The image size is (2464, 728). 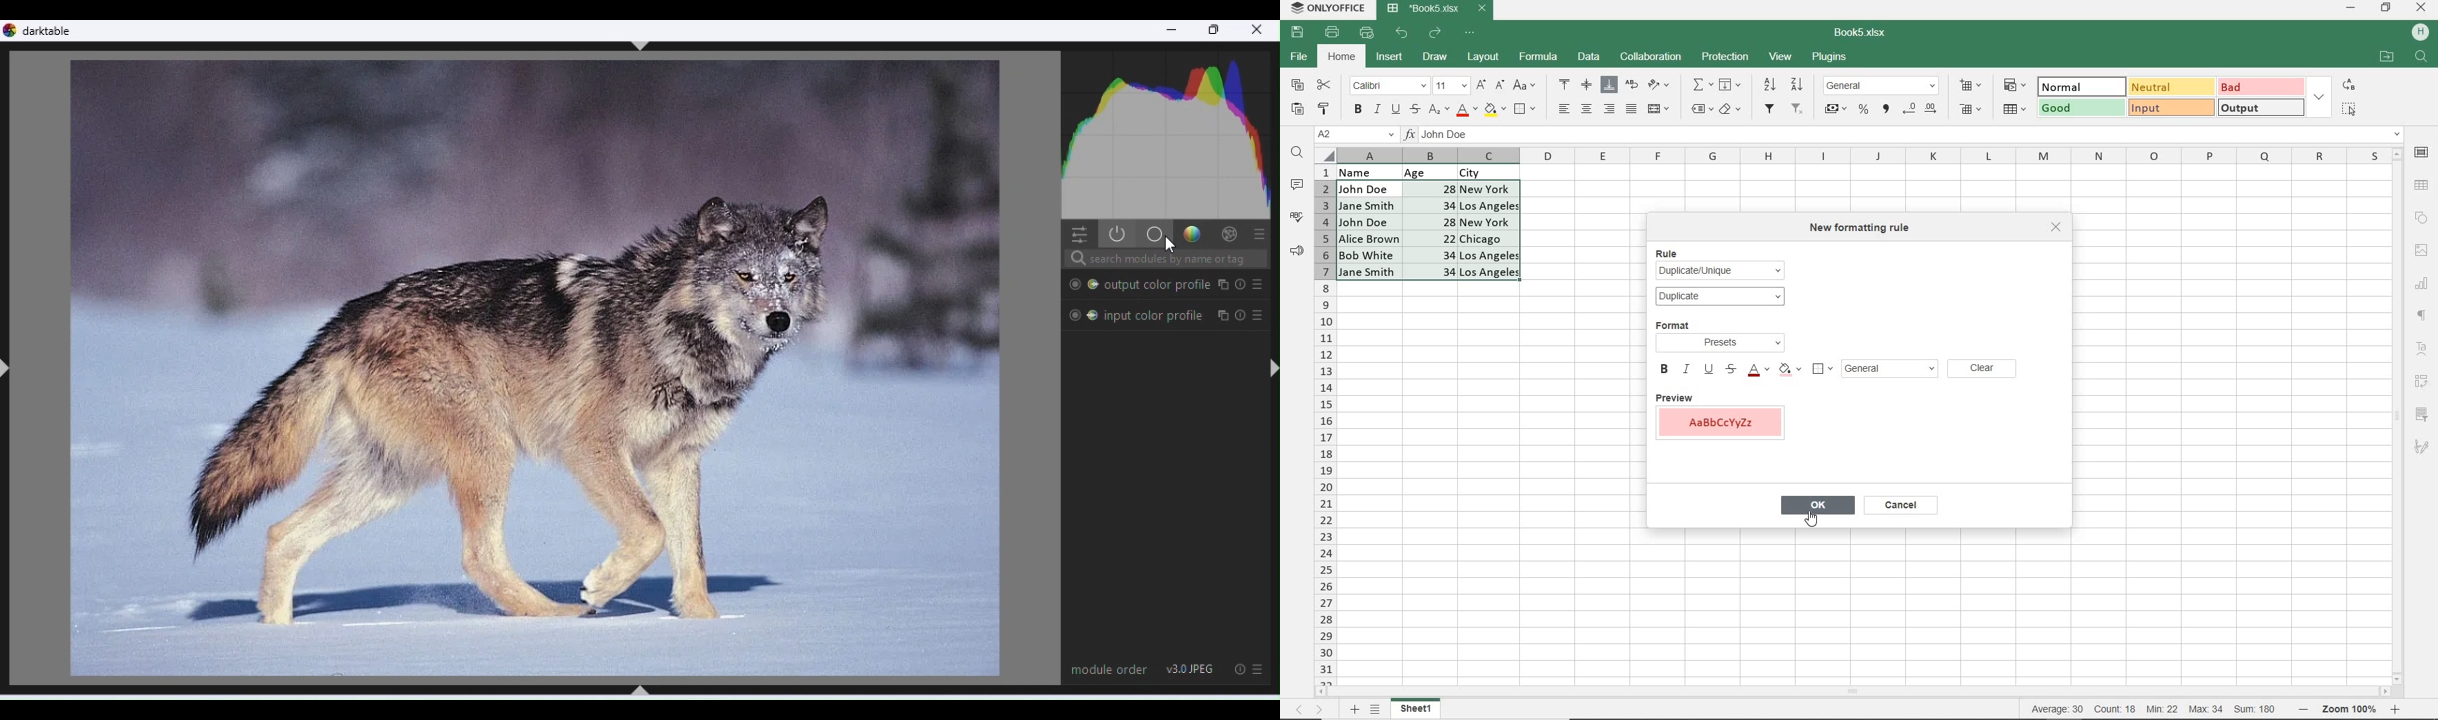 What do you see at coordinates (1650, 57) in the screenshot?
I see `COLLABORATION` at bounding box center [1650, 57].